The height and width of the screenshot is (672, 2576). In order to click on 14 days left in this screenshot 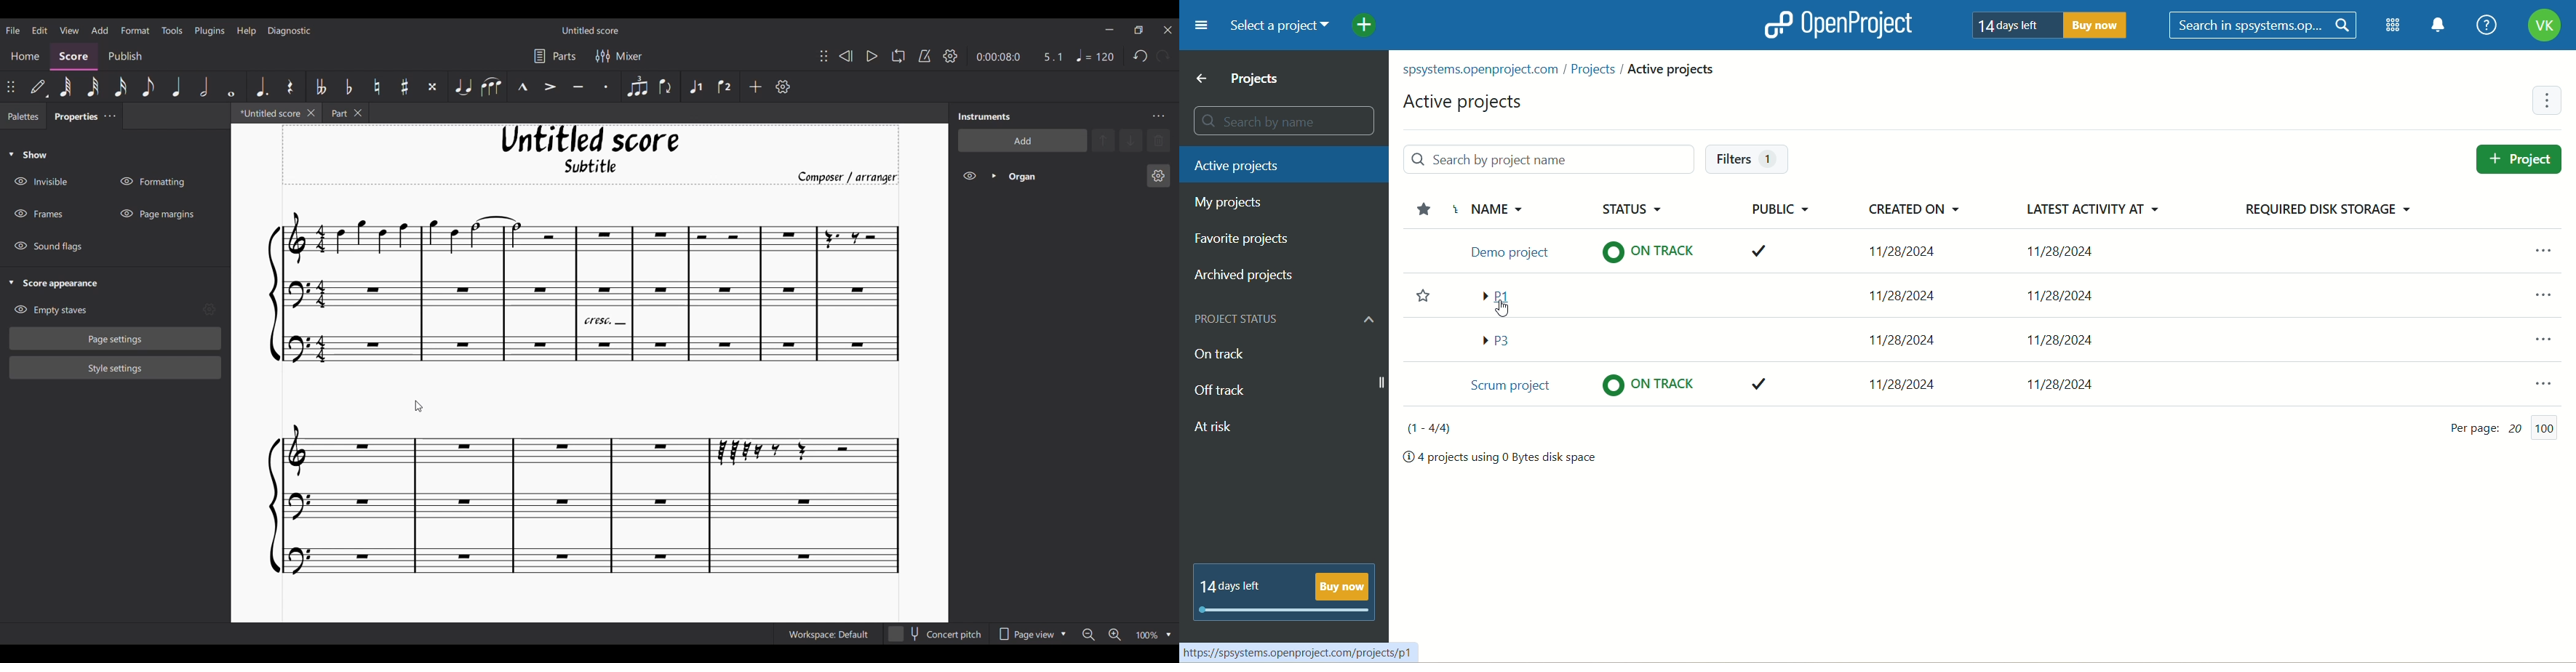, I will do `click(2014, 26)`.